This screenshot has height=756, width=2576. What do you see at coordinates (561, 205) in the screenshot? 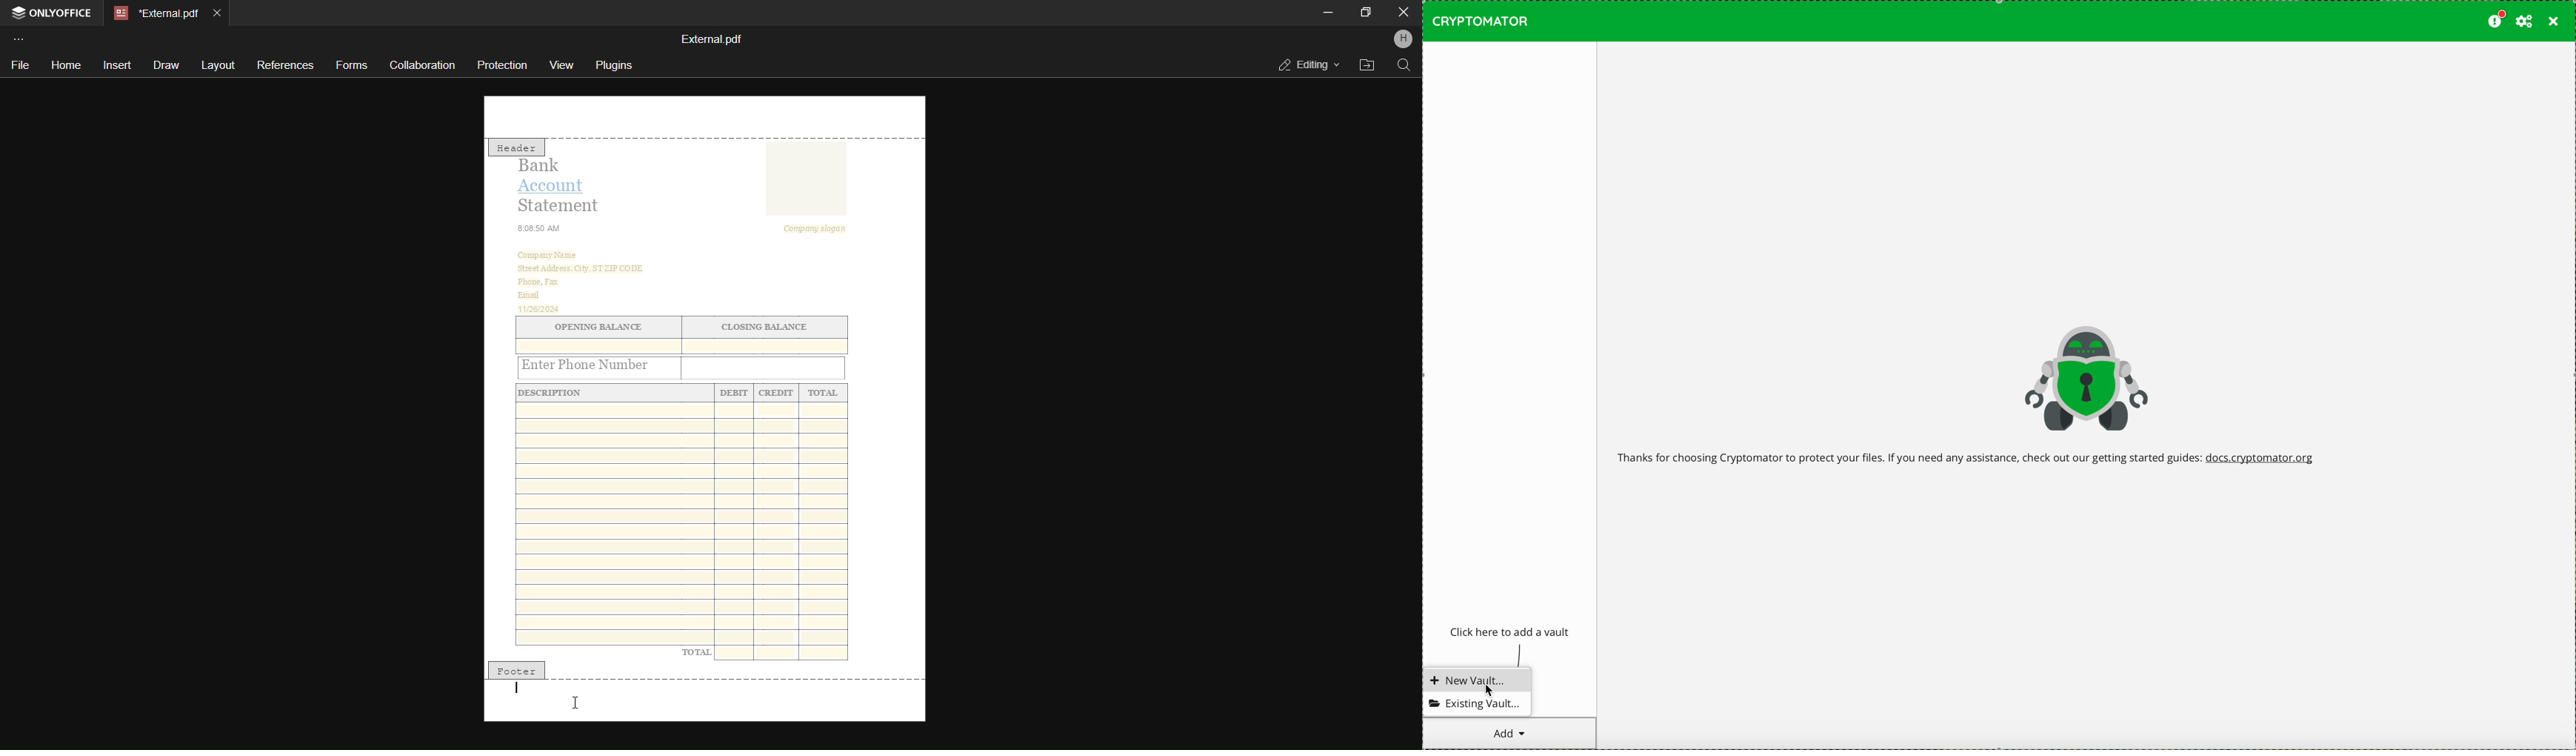
I see `Statement` at bounding box center [561, 205].